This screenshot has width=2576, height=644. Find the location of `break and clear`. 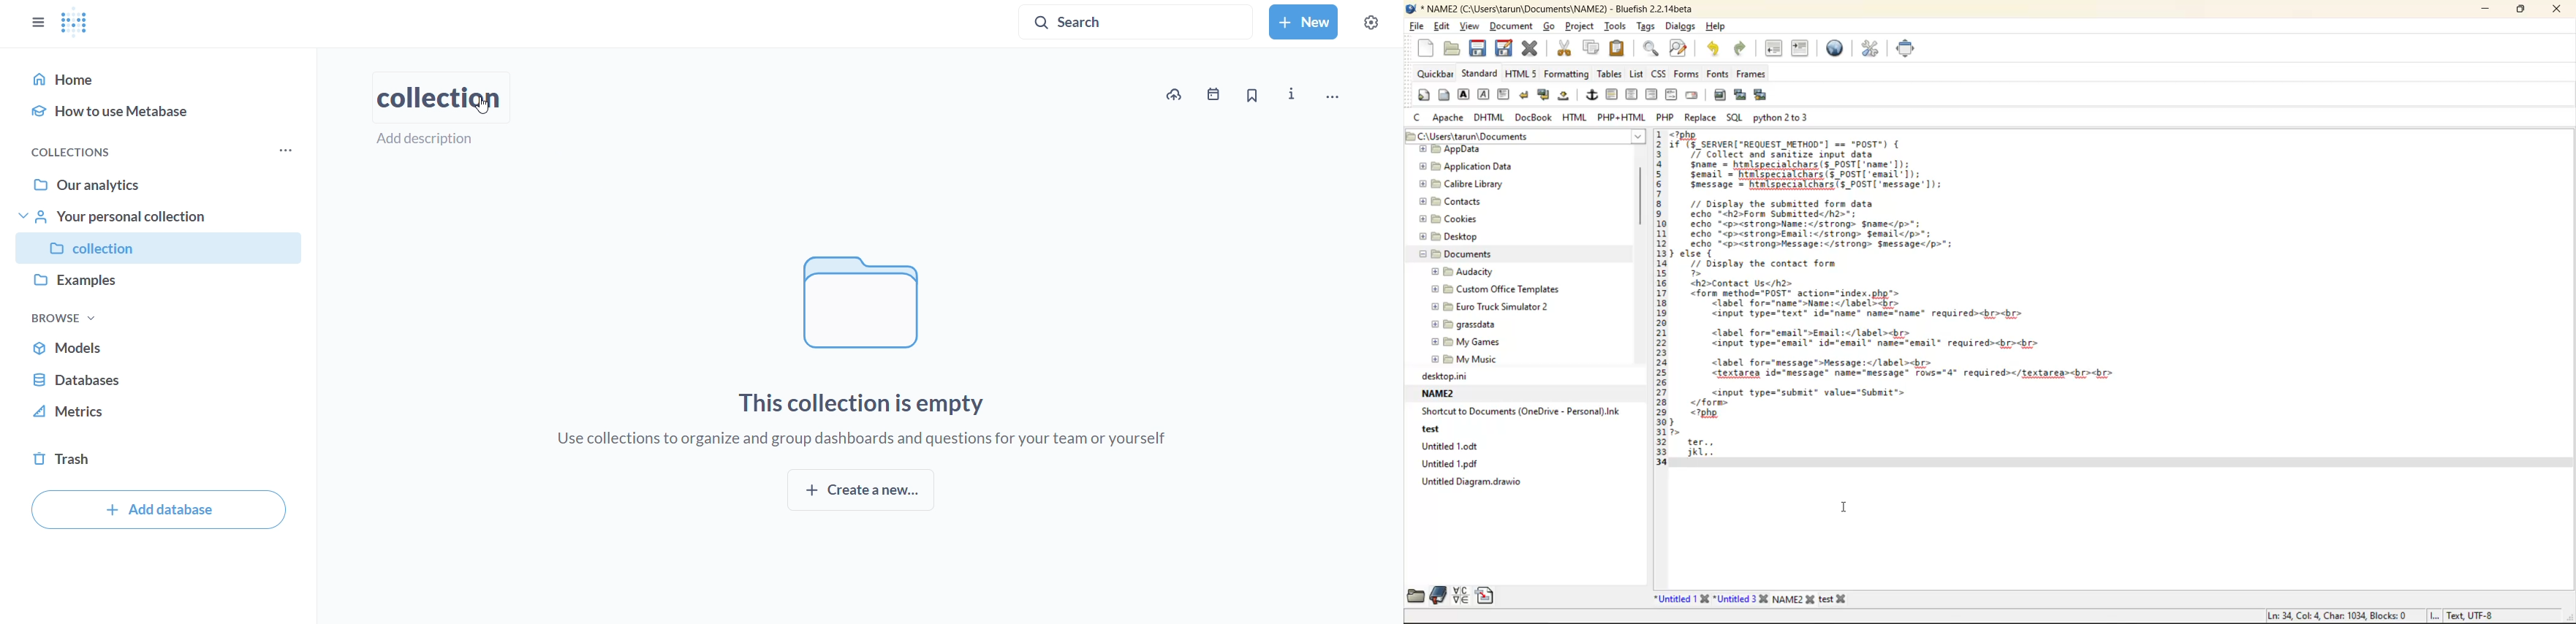

break and clear is located at coordinates (1545, 95).